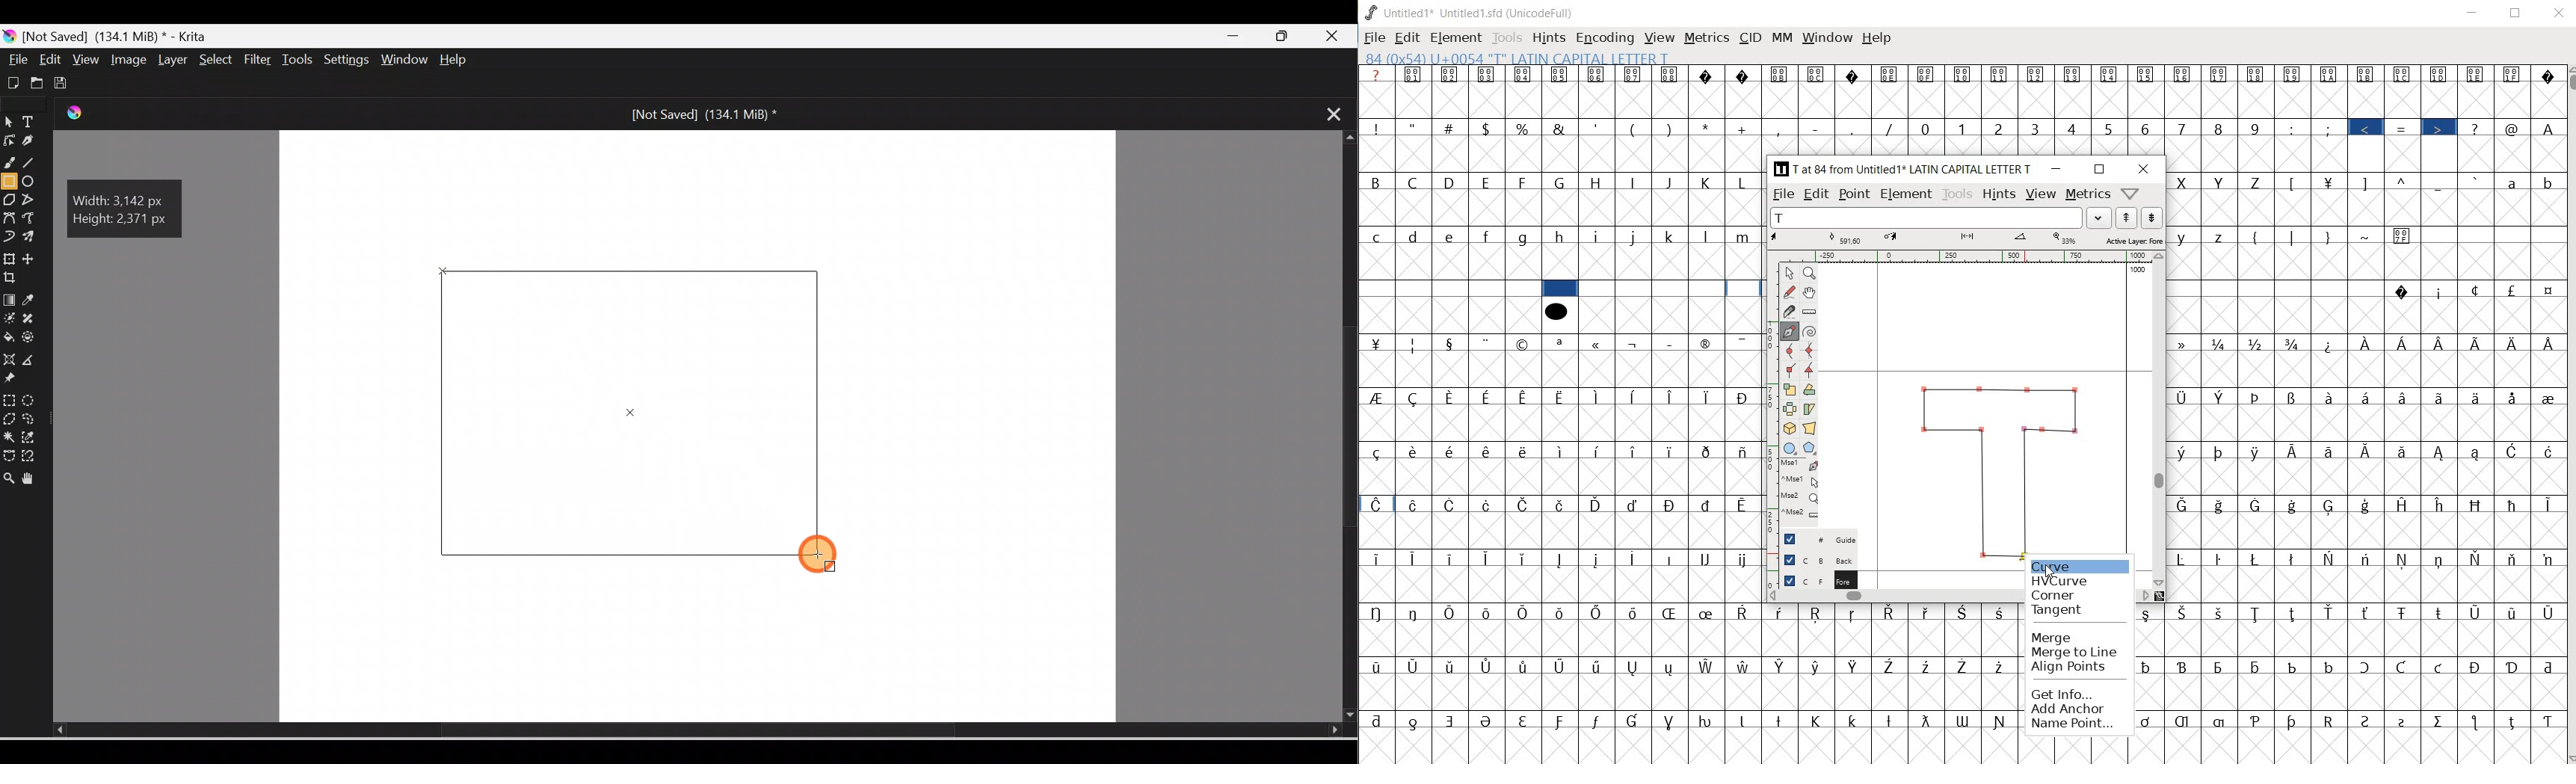 Image resolution: width=2576 pixels, height=784 pixels. I want to click on Symbol, so click(1524, 345).